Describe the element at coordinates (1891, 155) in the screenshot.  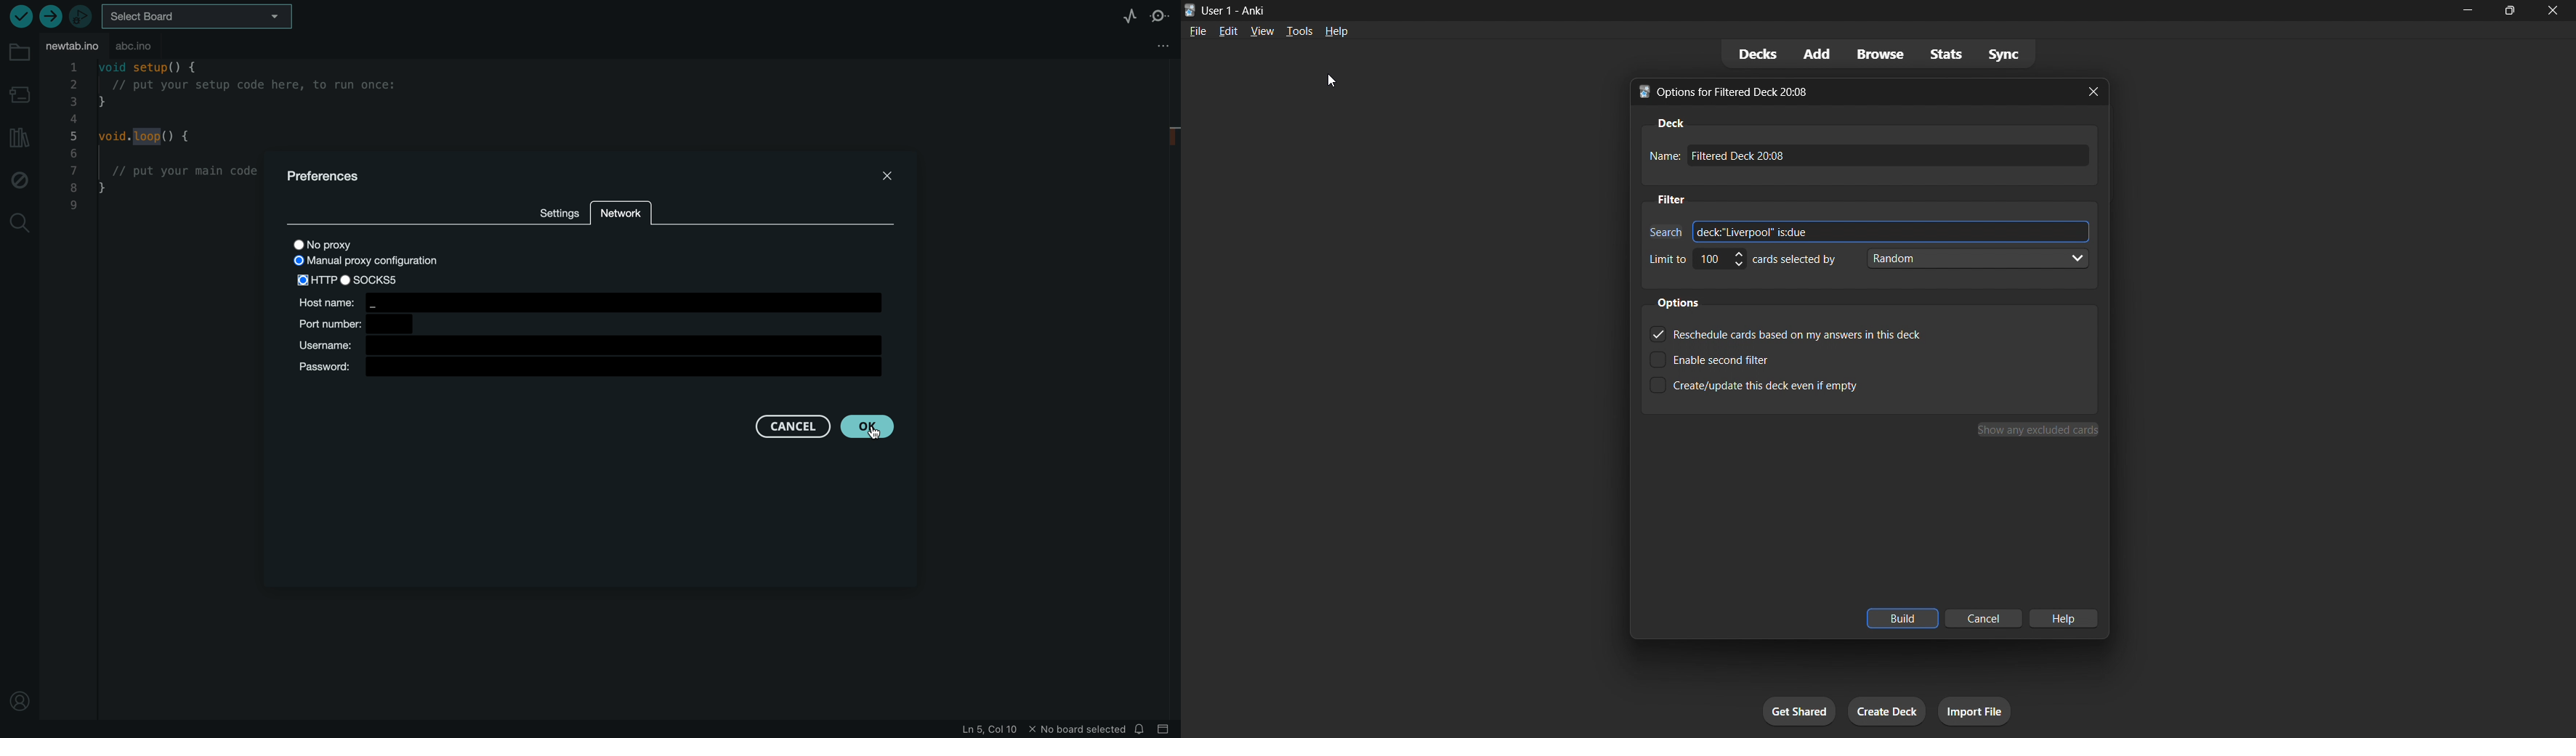
I see `filtered deck name ` at that location.